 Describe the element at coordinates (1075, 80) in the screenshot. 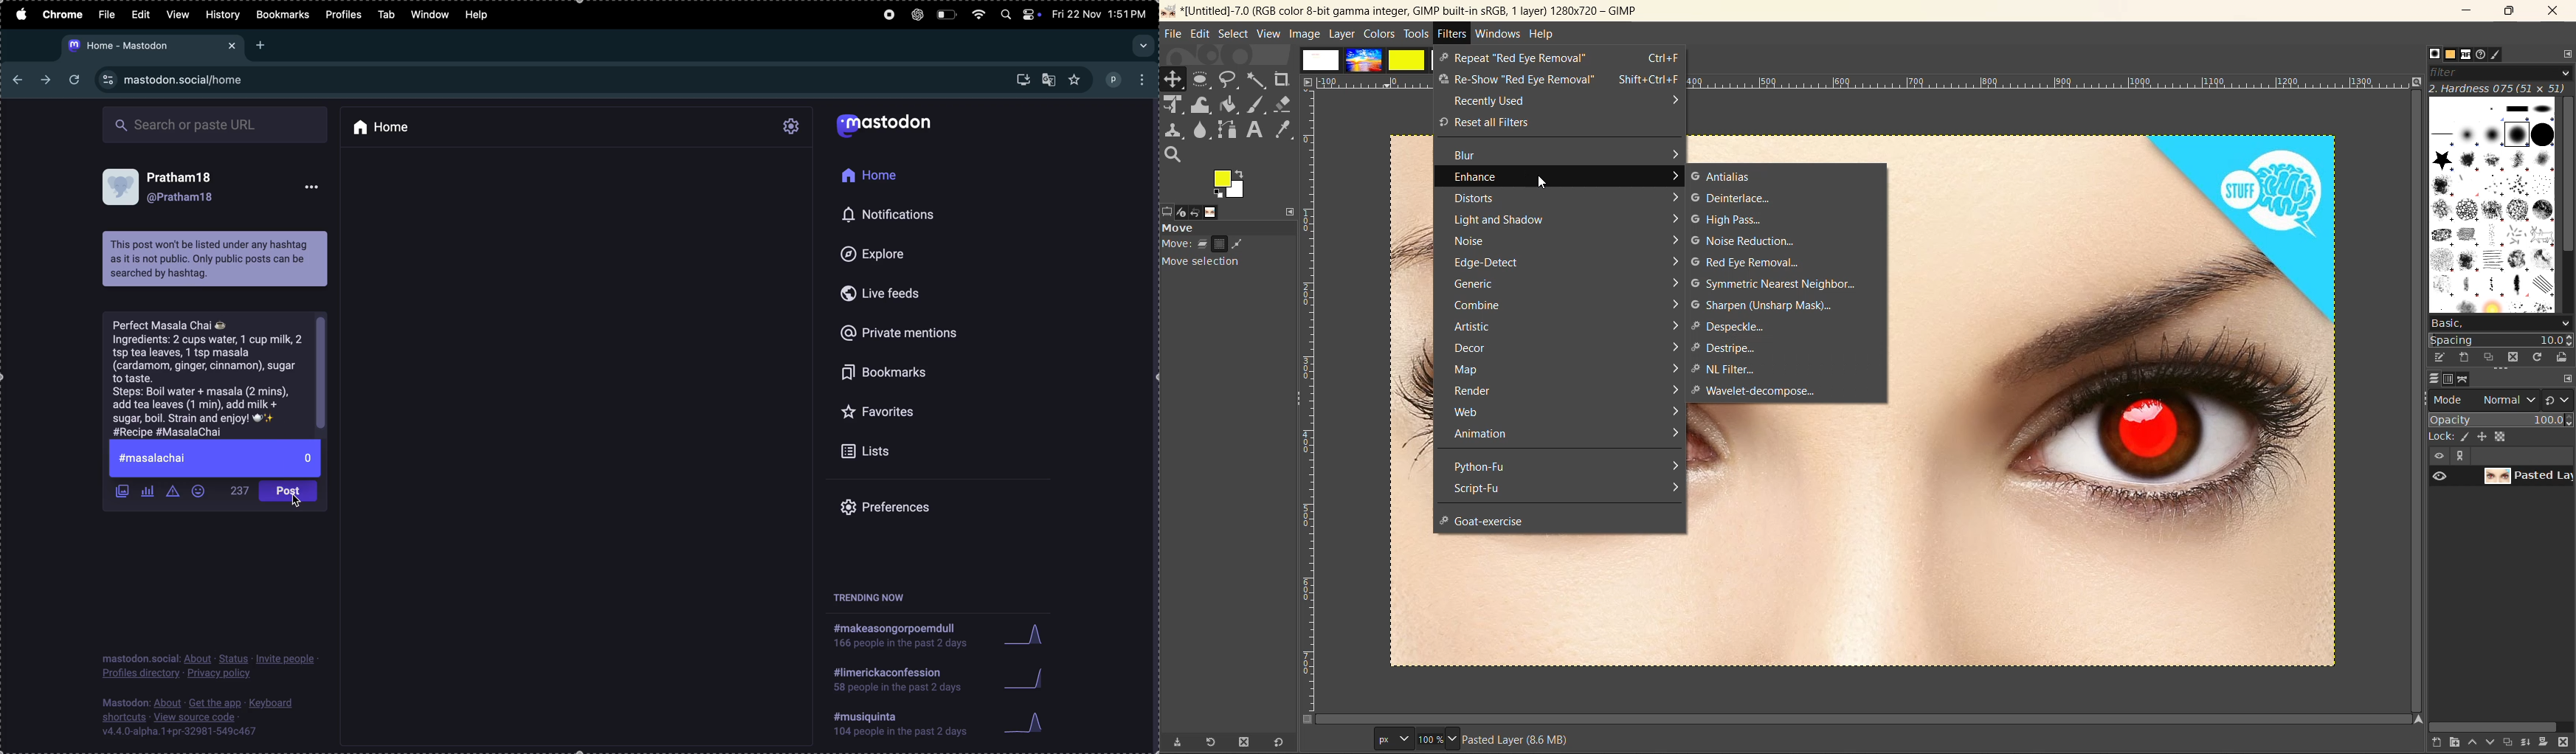

I see `favourites` at that location.